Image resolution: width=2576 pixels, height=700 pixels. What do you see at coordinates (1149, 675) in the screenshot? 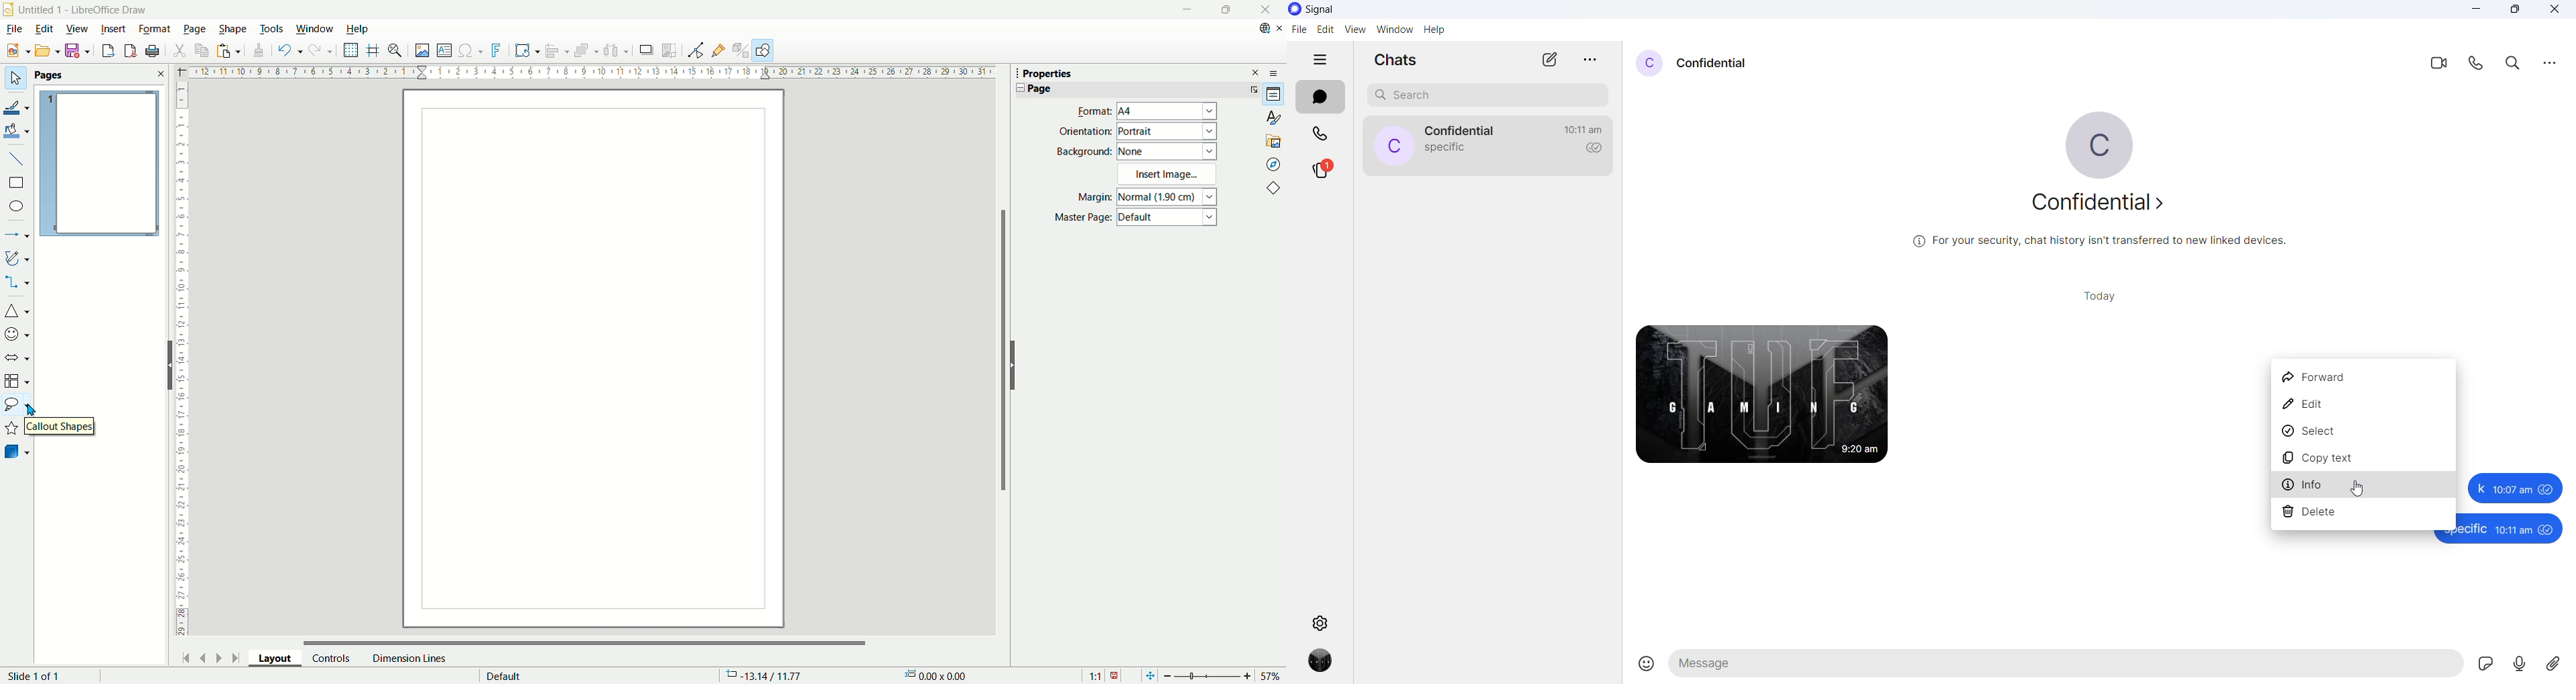
I see `fit to window screen` at bounding box center [1149, 675].